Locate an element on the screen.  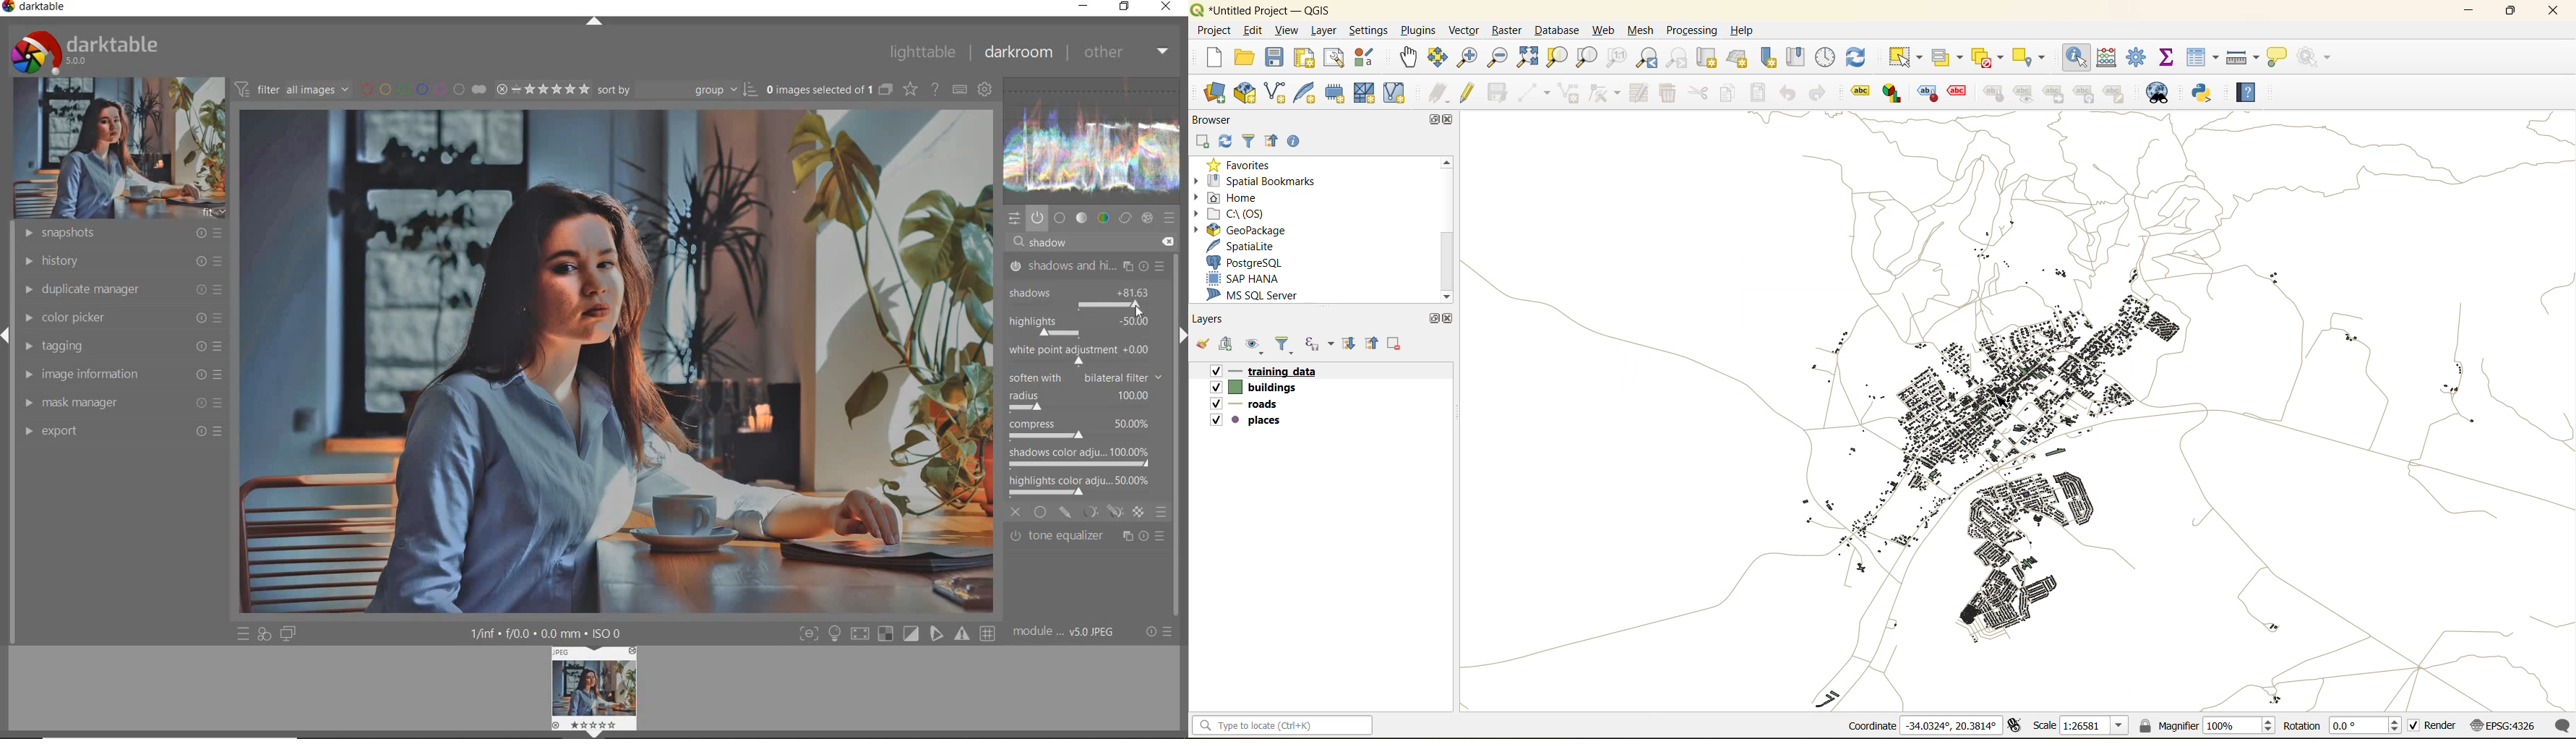
python is located at coordinates (2202, 94).